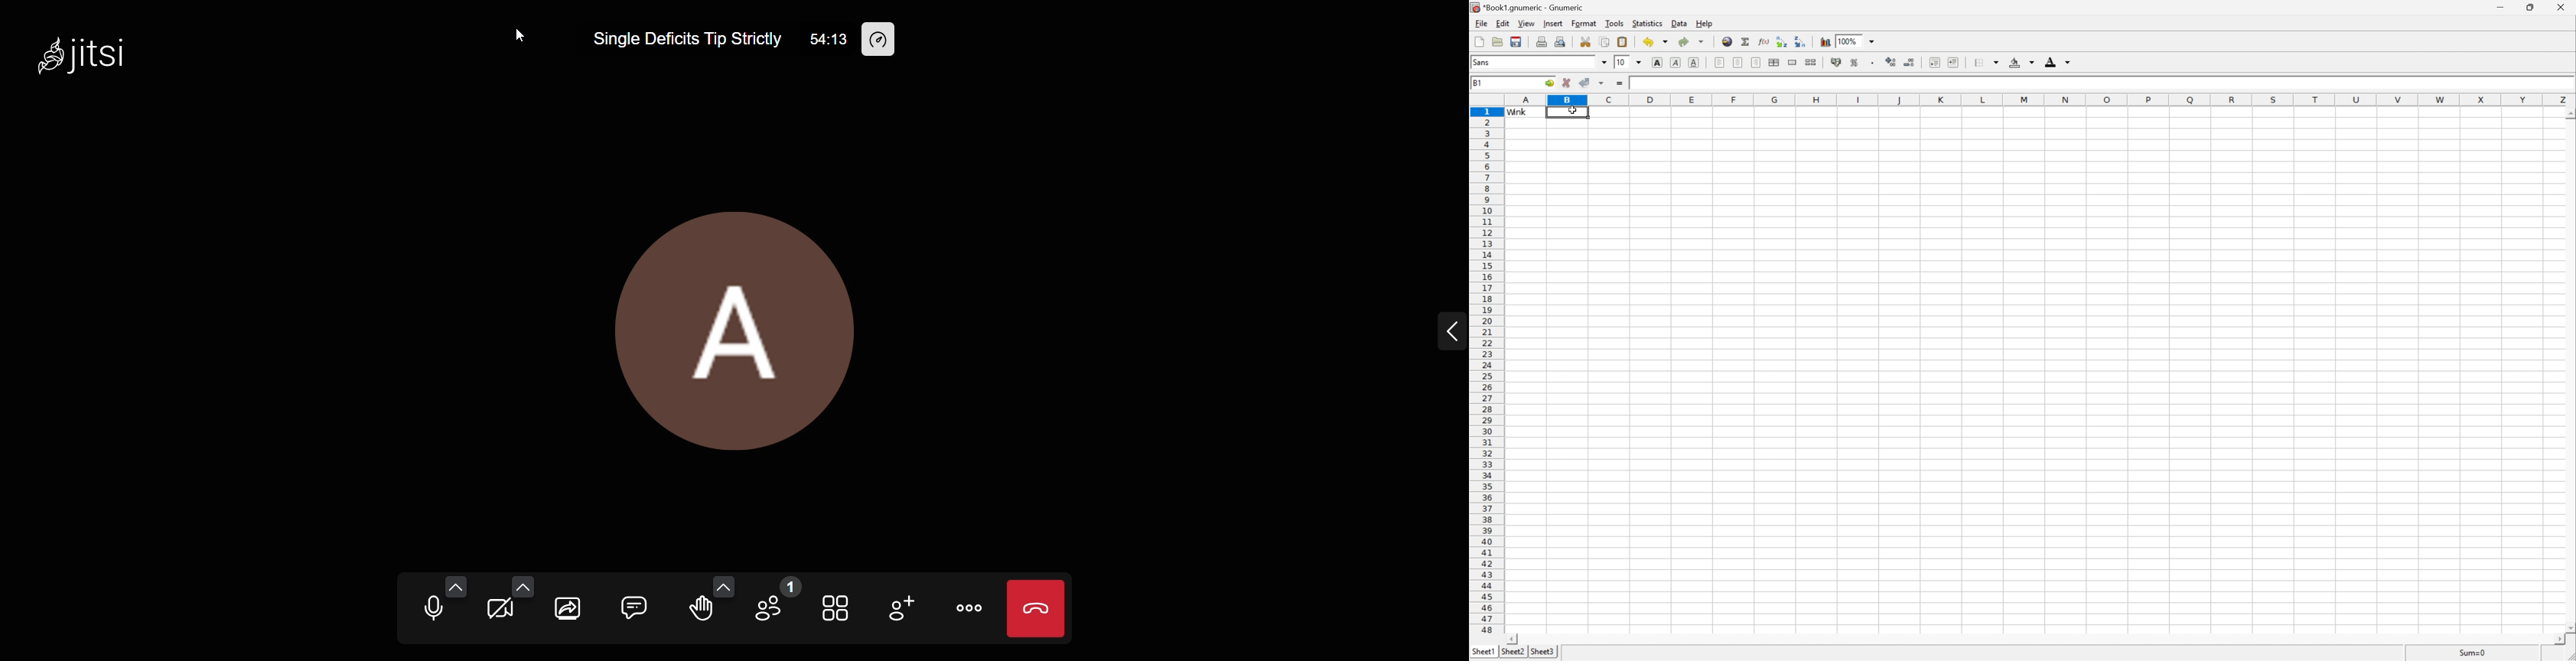  Describe the element at coordinates (2037, 99) in the screenshot. I see `column names` at that location.